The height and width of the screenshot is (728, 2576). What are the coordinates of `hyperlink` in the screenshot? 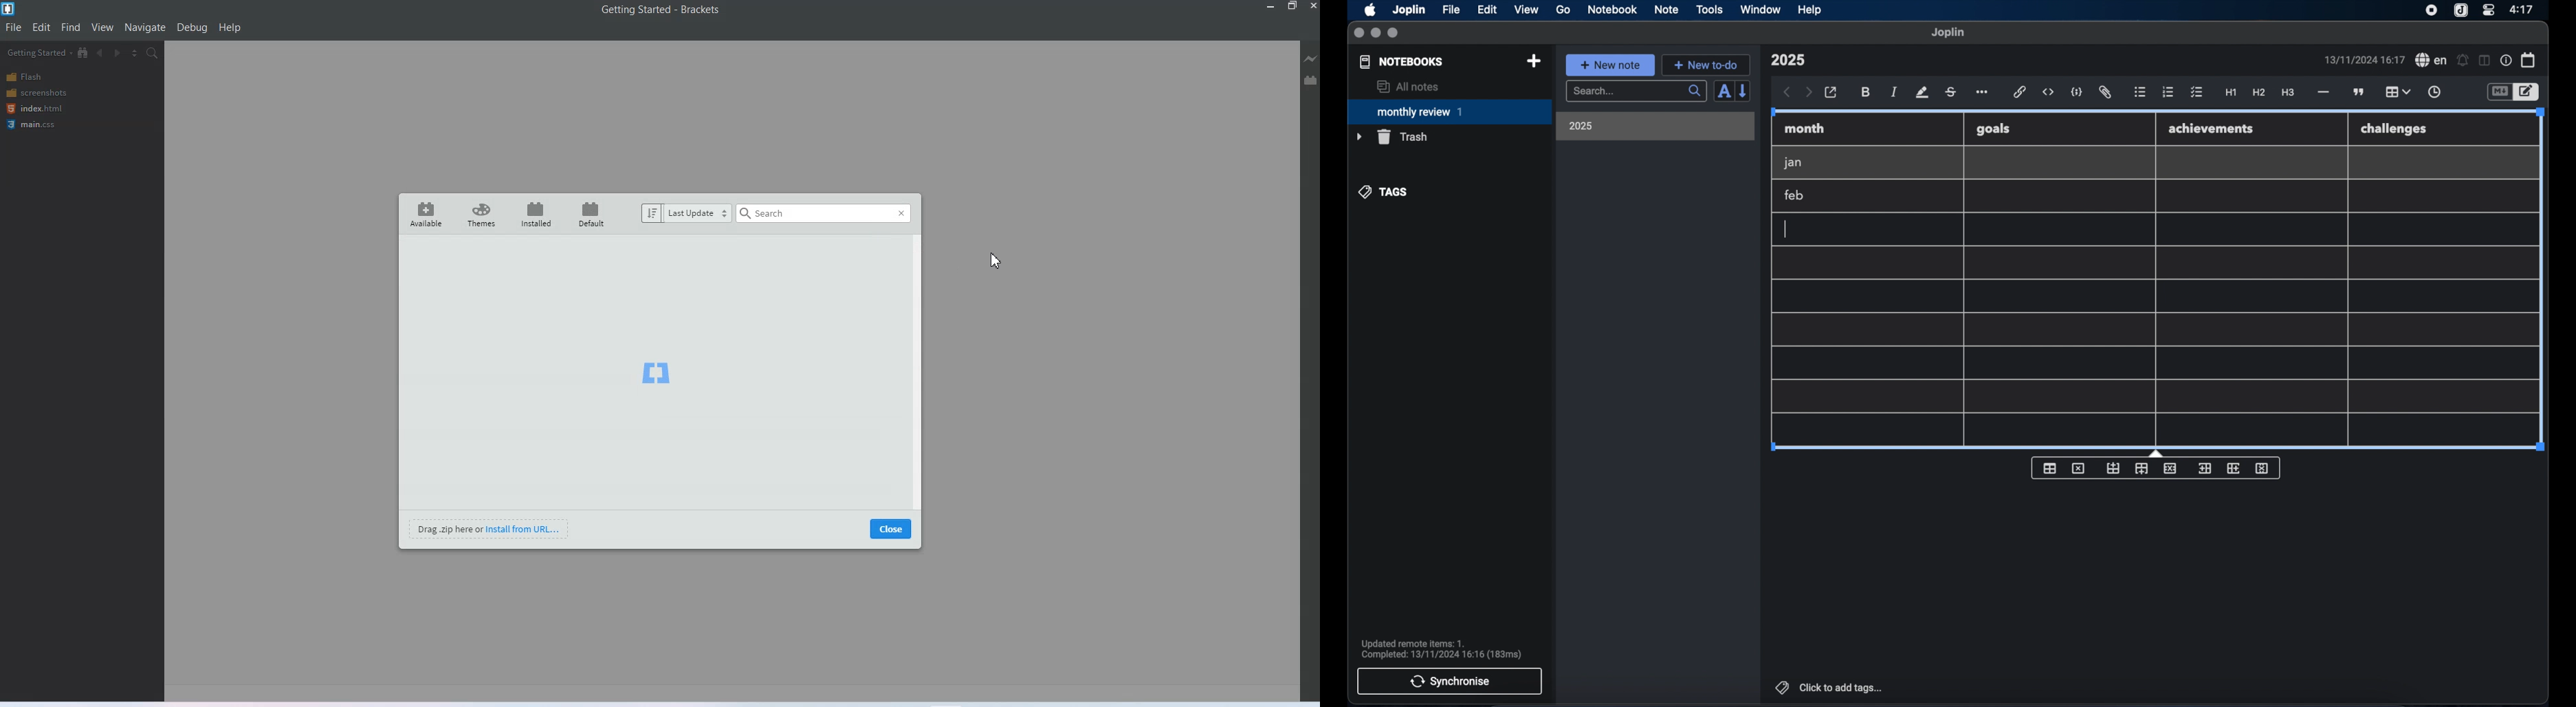 It's located at (2020, 92).